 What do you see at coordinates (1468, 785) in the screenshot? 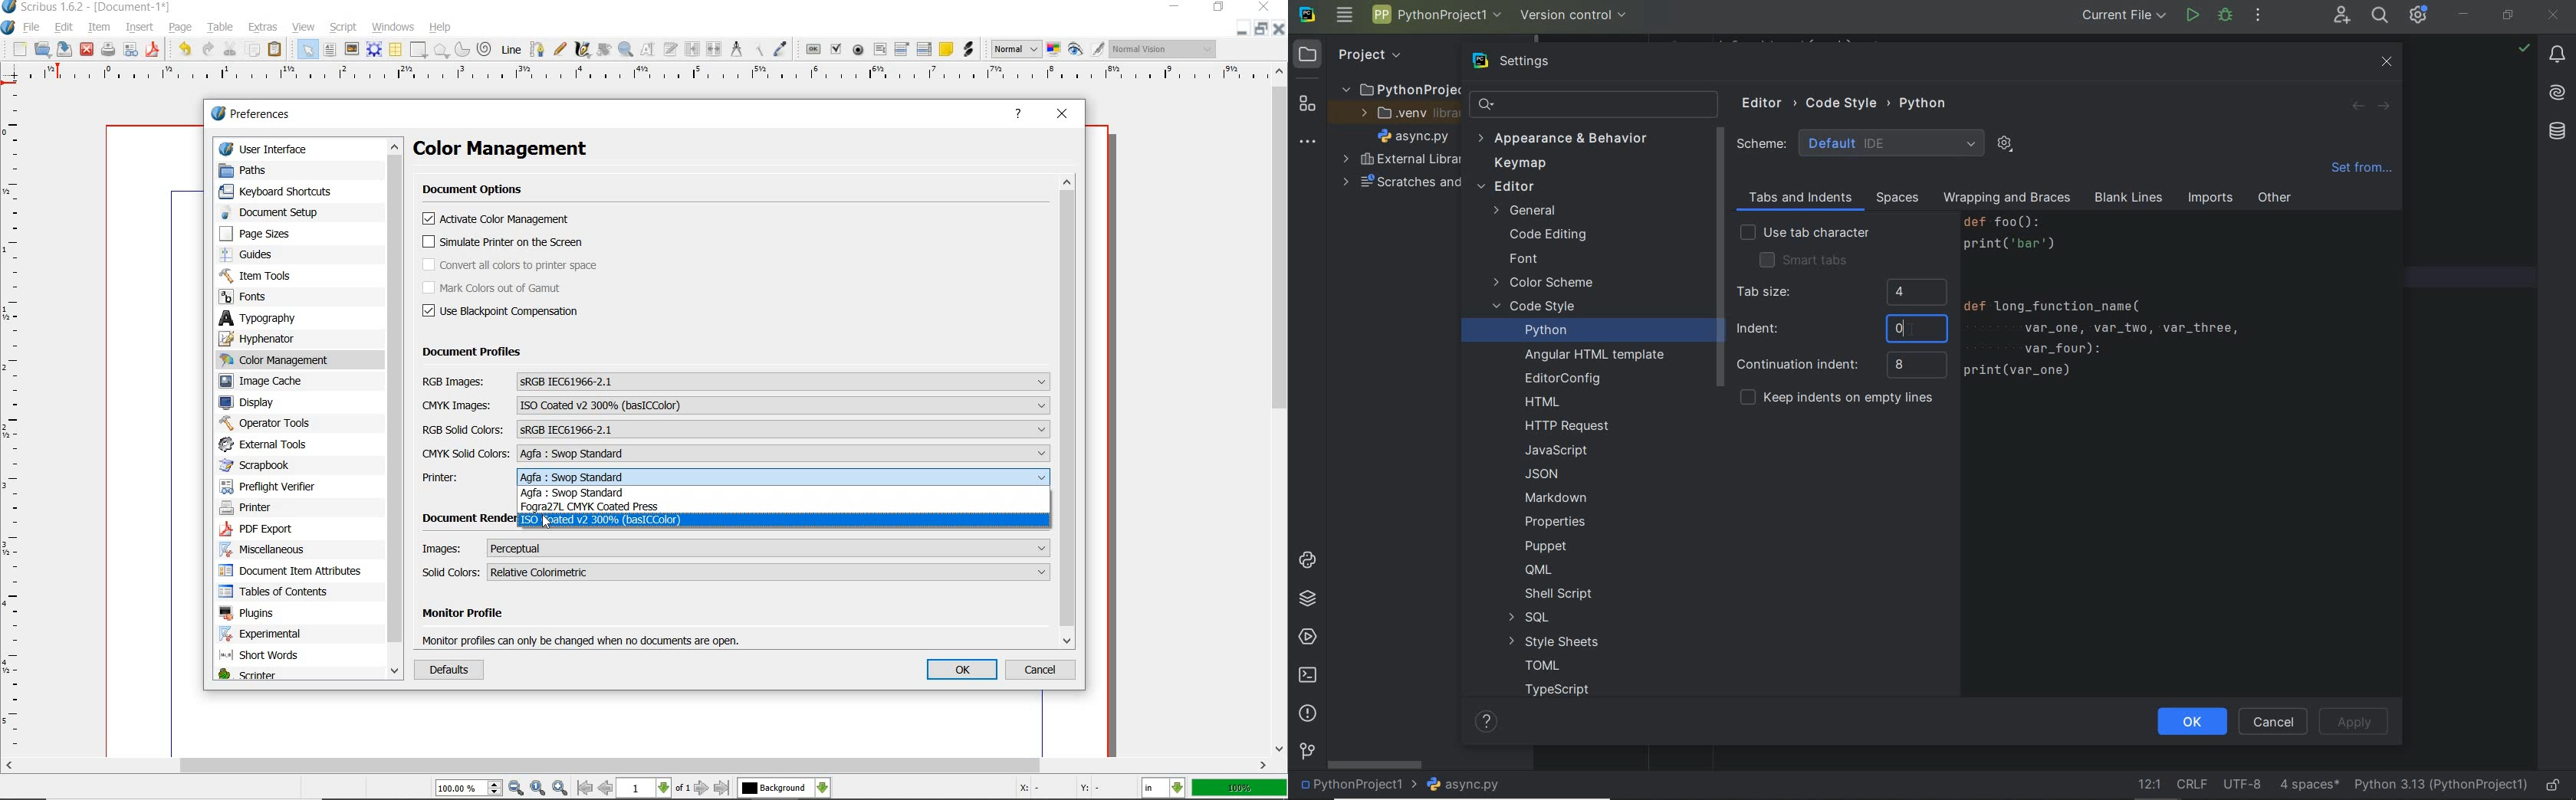
I see `file name` at bounding box center [1468, 785].